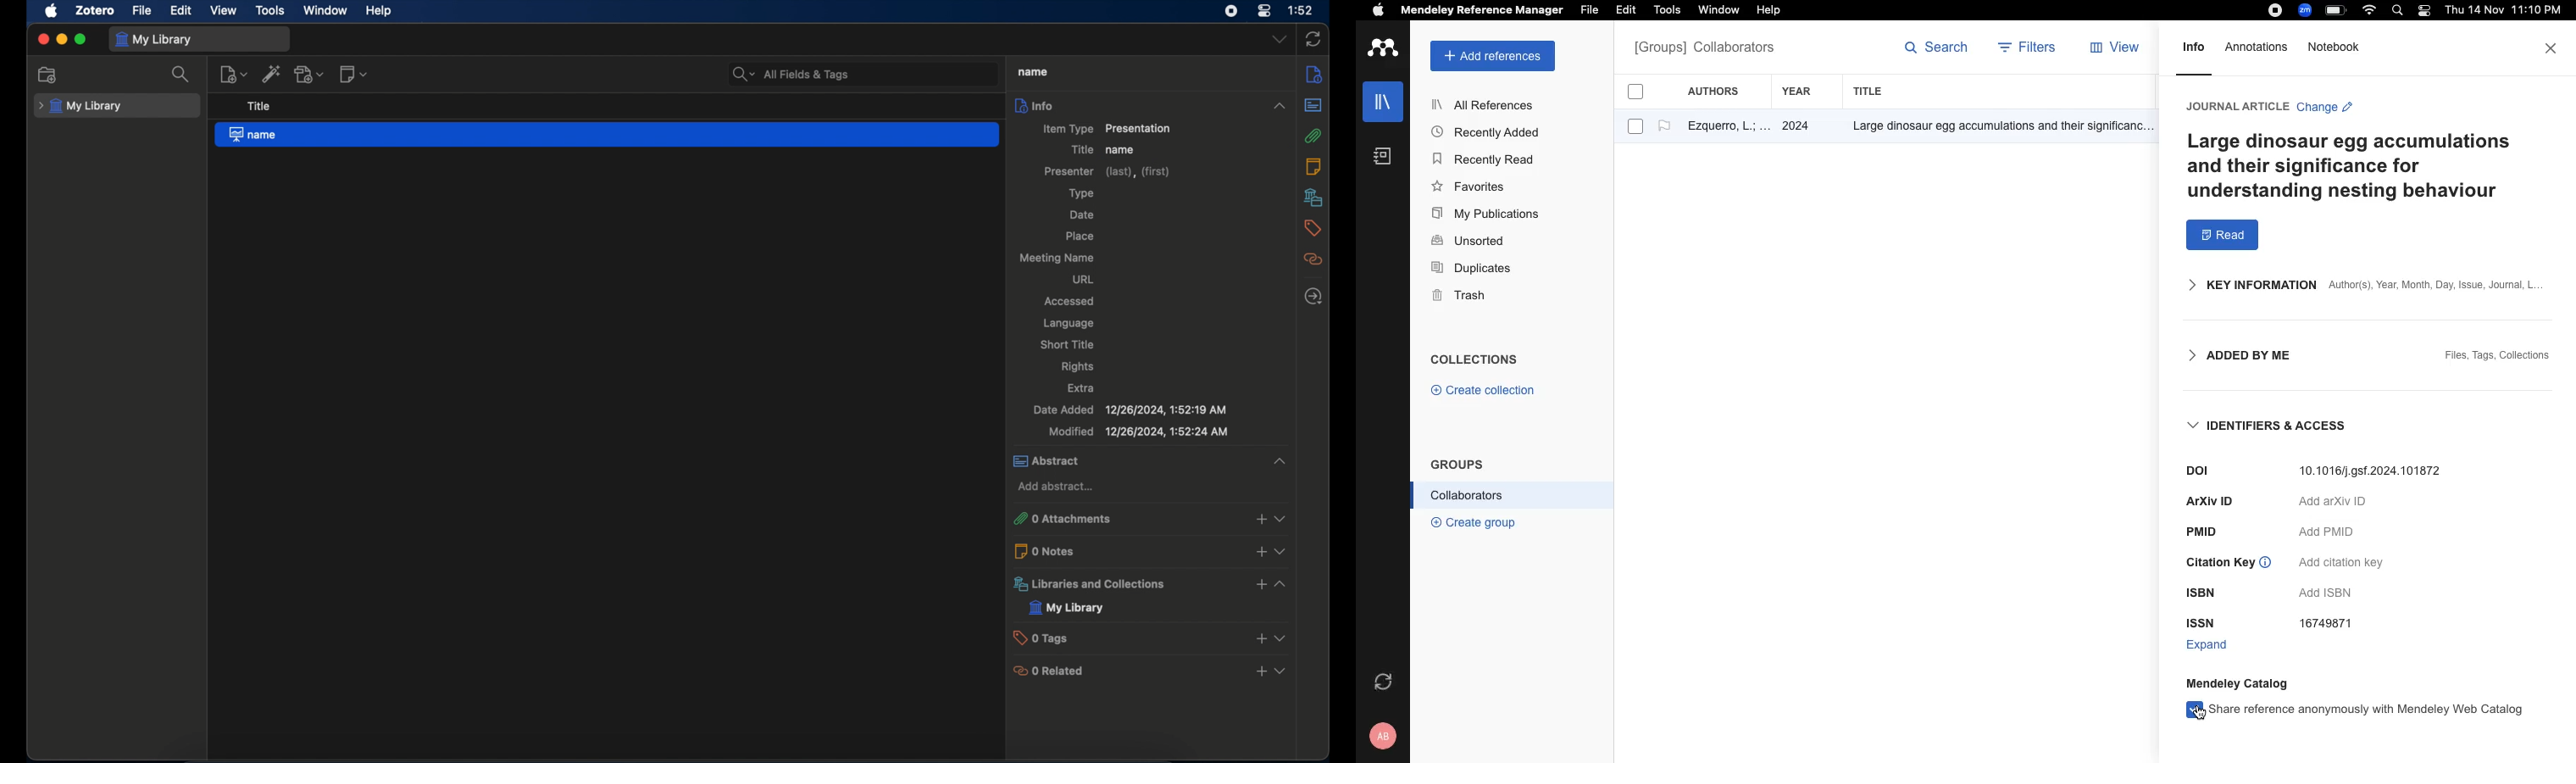 This screenshot has height=784, width=2576. I want to click on accessed, so click(1071, 300).